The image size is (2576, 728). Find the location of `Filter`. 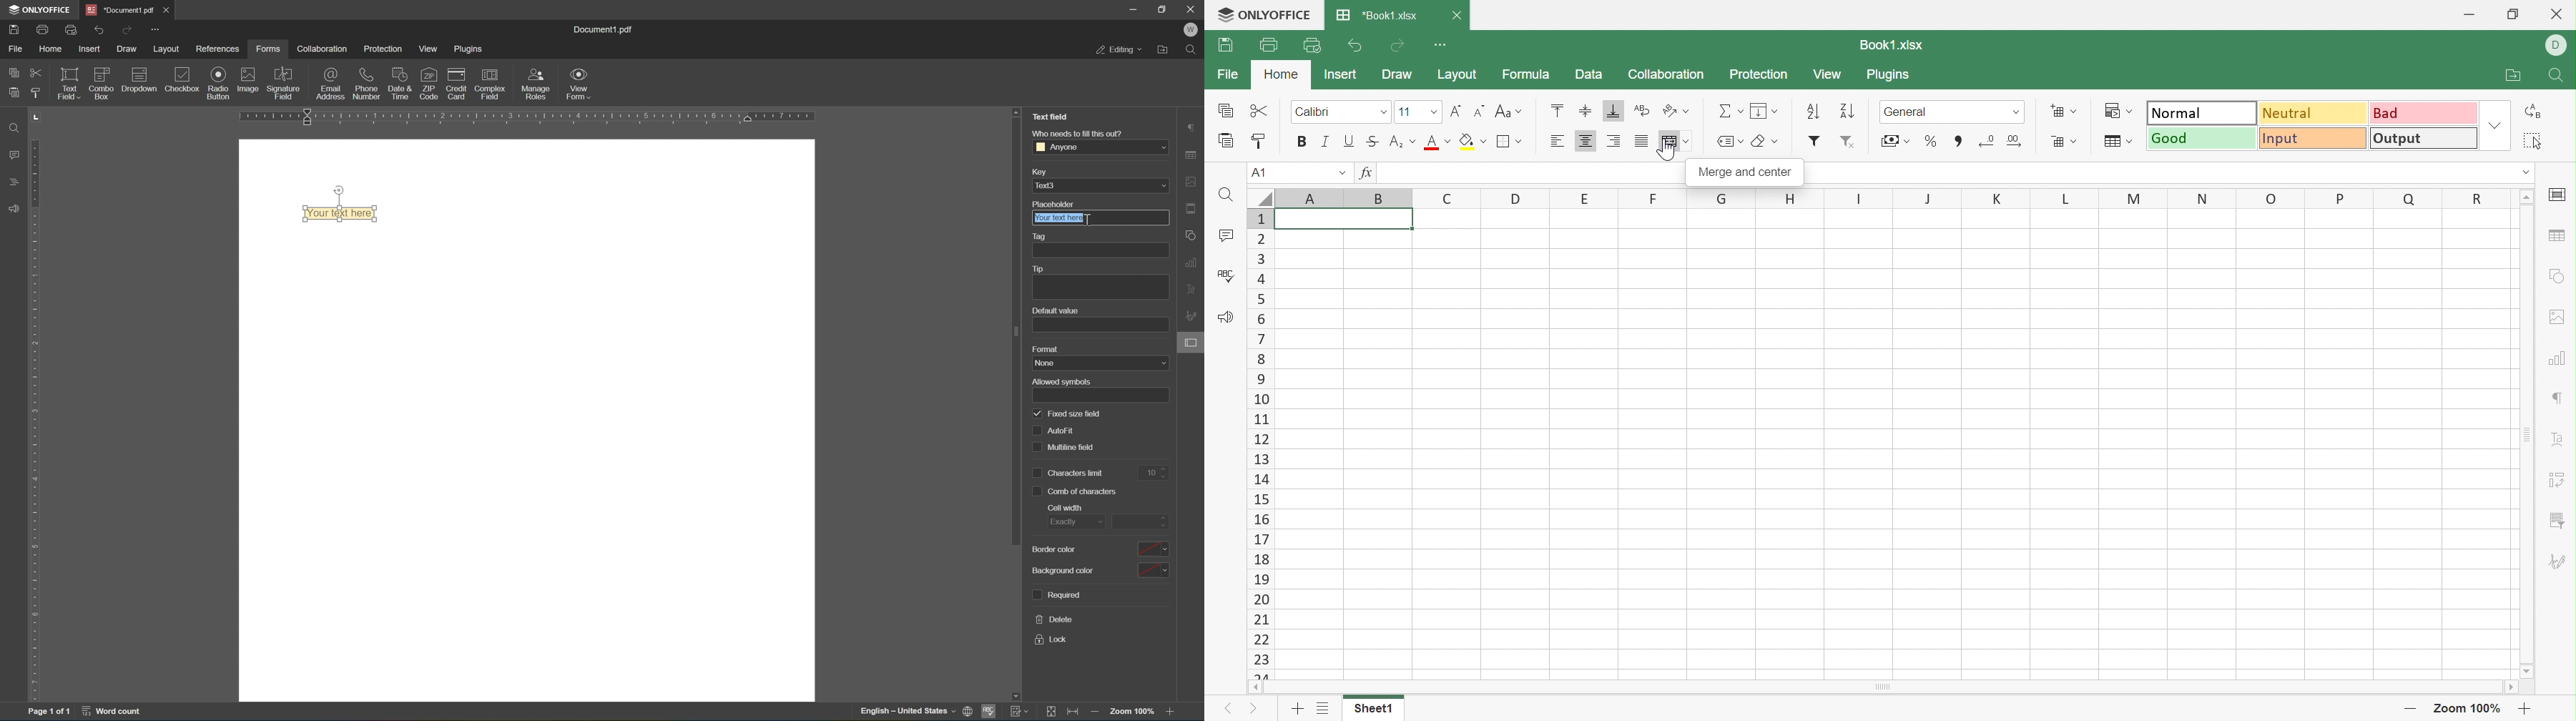

Filter is located at coordinates (1814, 139).